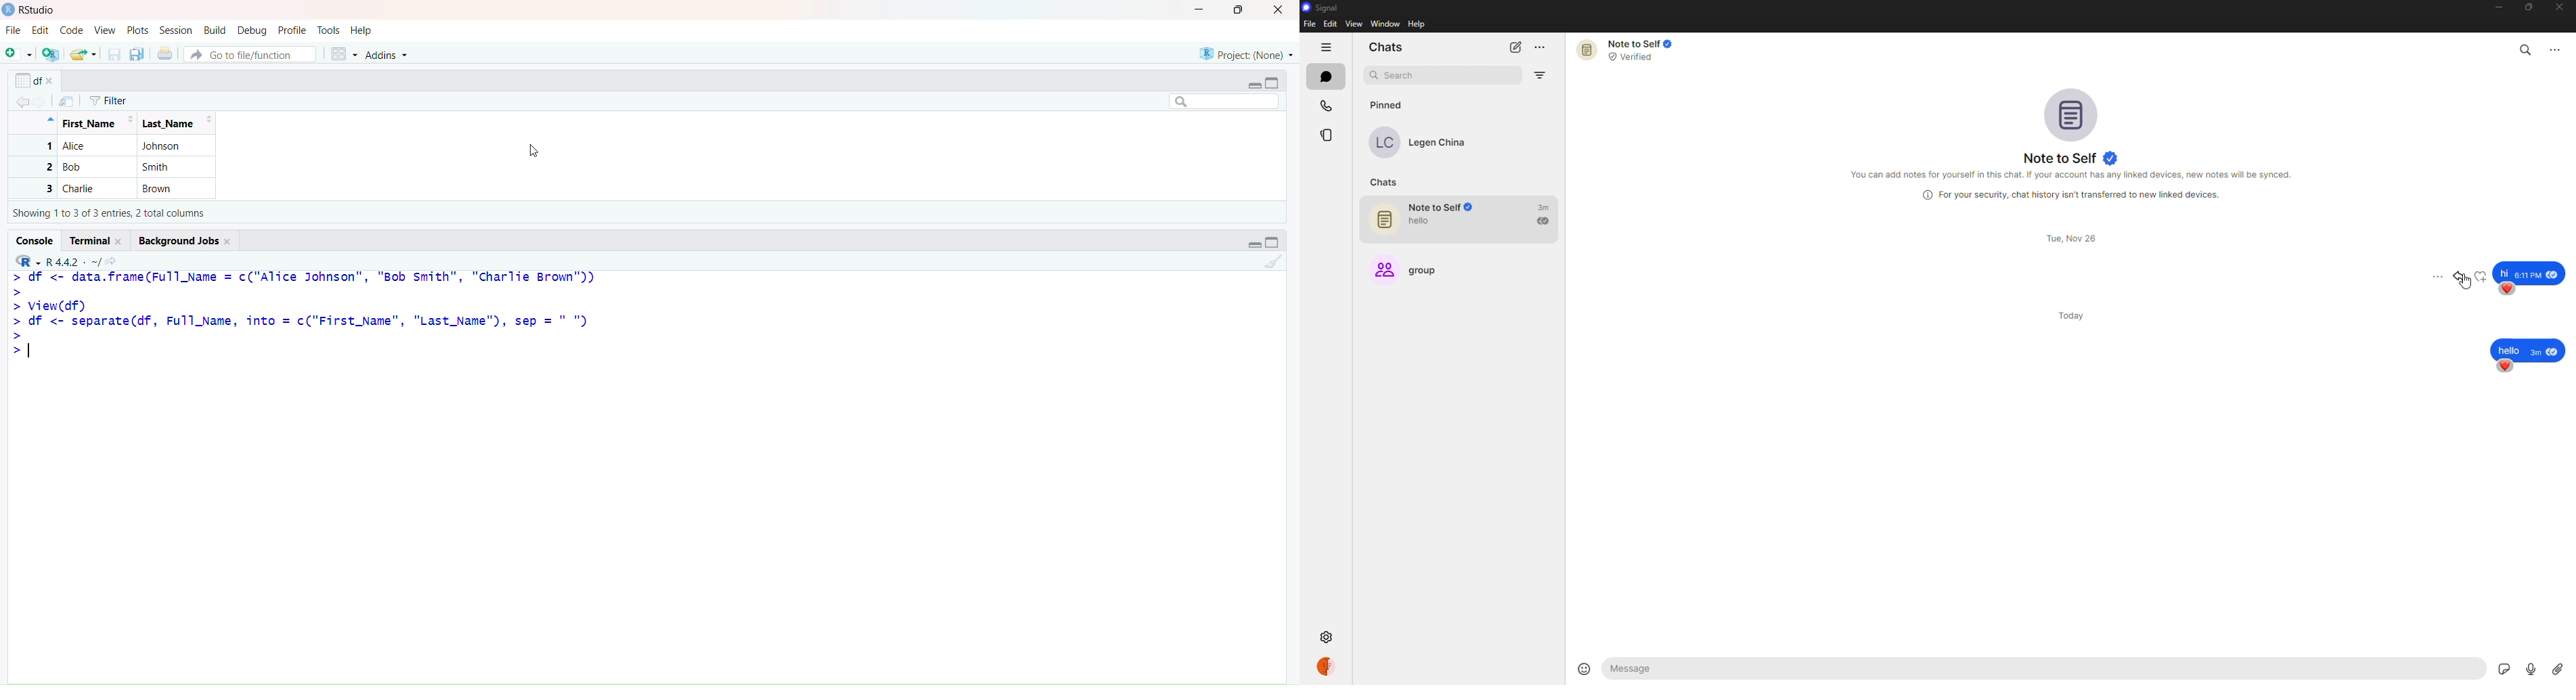 This screenshot has height=700, width=2576. What do you see at coordinates (329, 29) in the screenshot?
I see `Tools` at bounding box center [329, 29].